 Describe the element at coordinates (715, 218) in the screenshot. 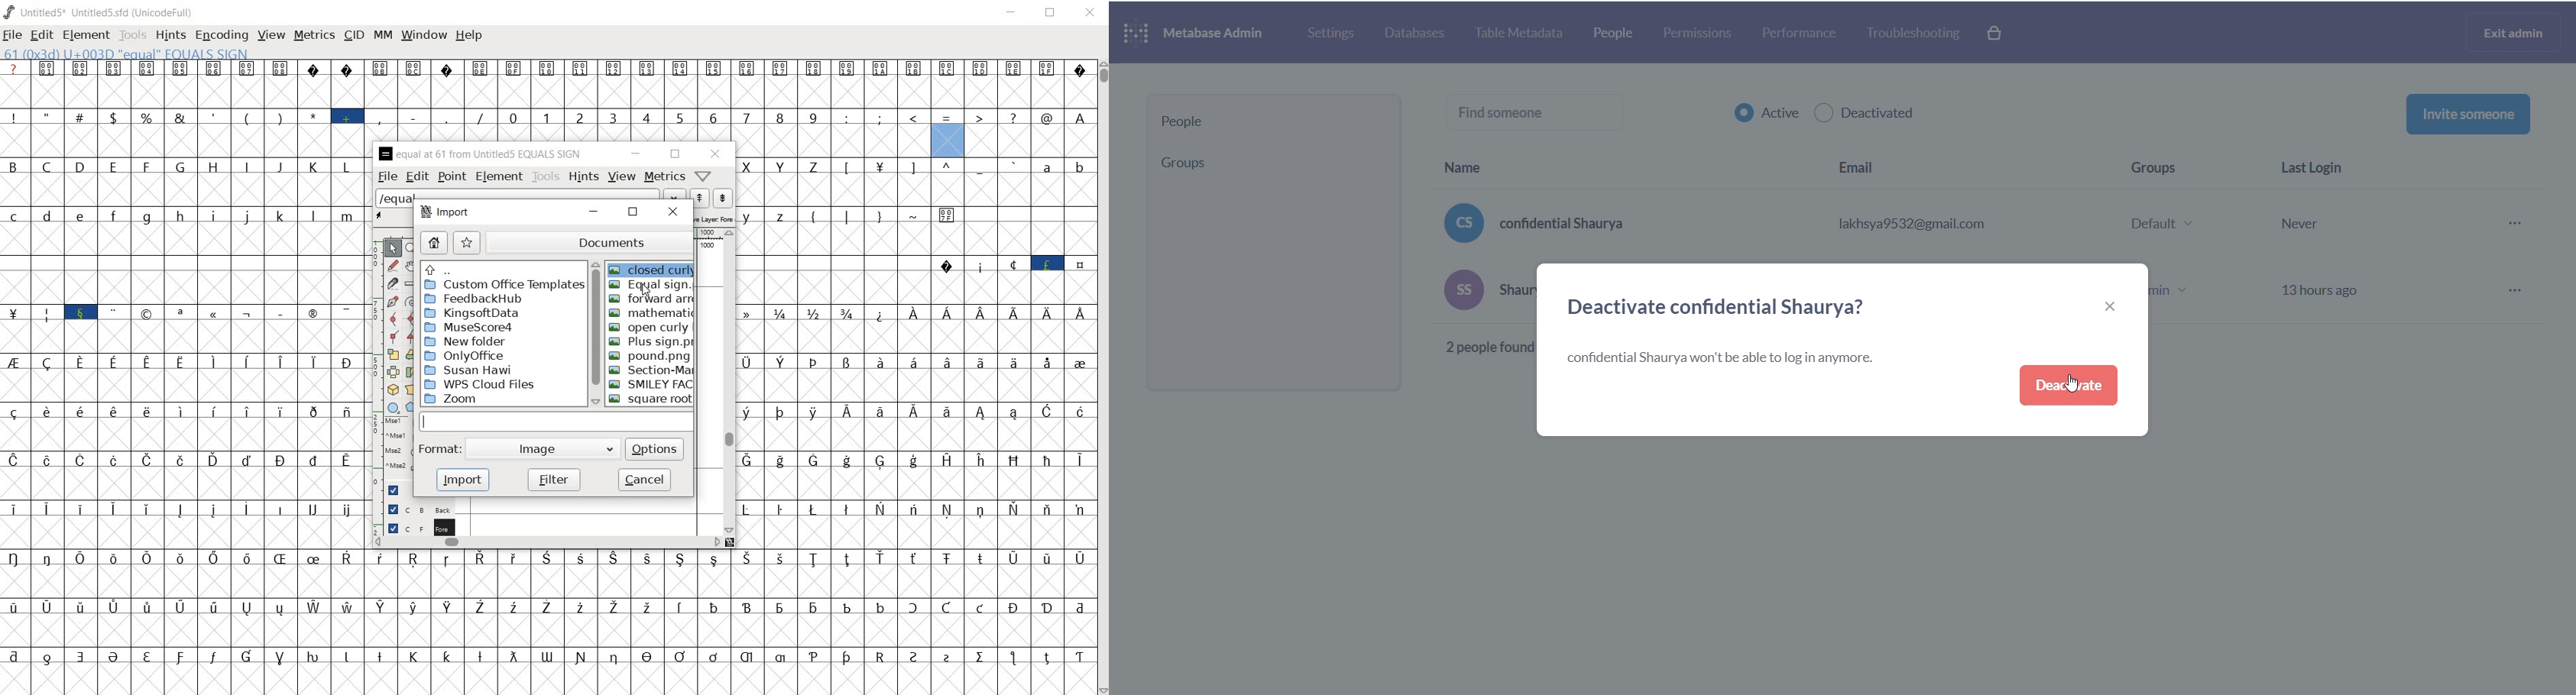

I see `active layer` at that location.